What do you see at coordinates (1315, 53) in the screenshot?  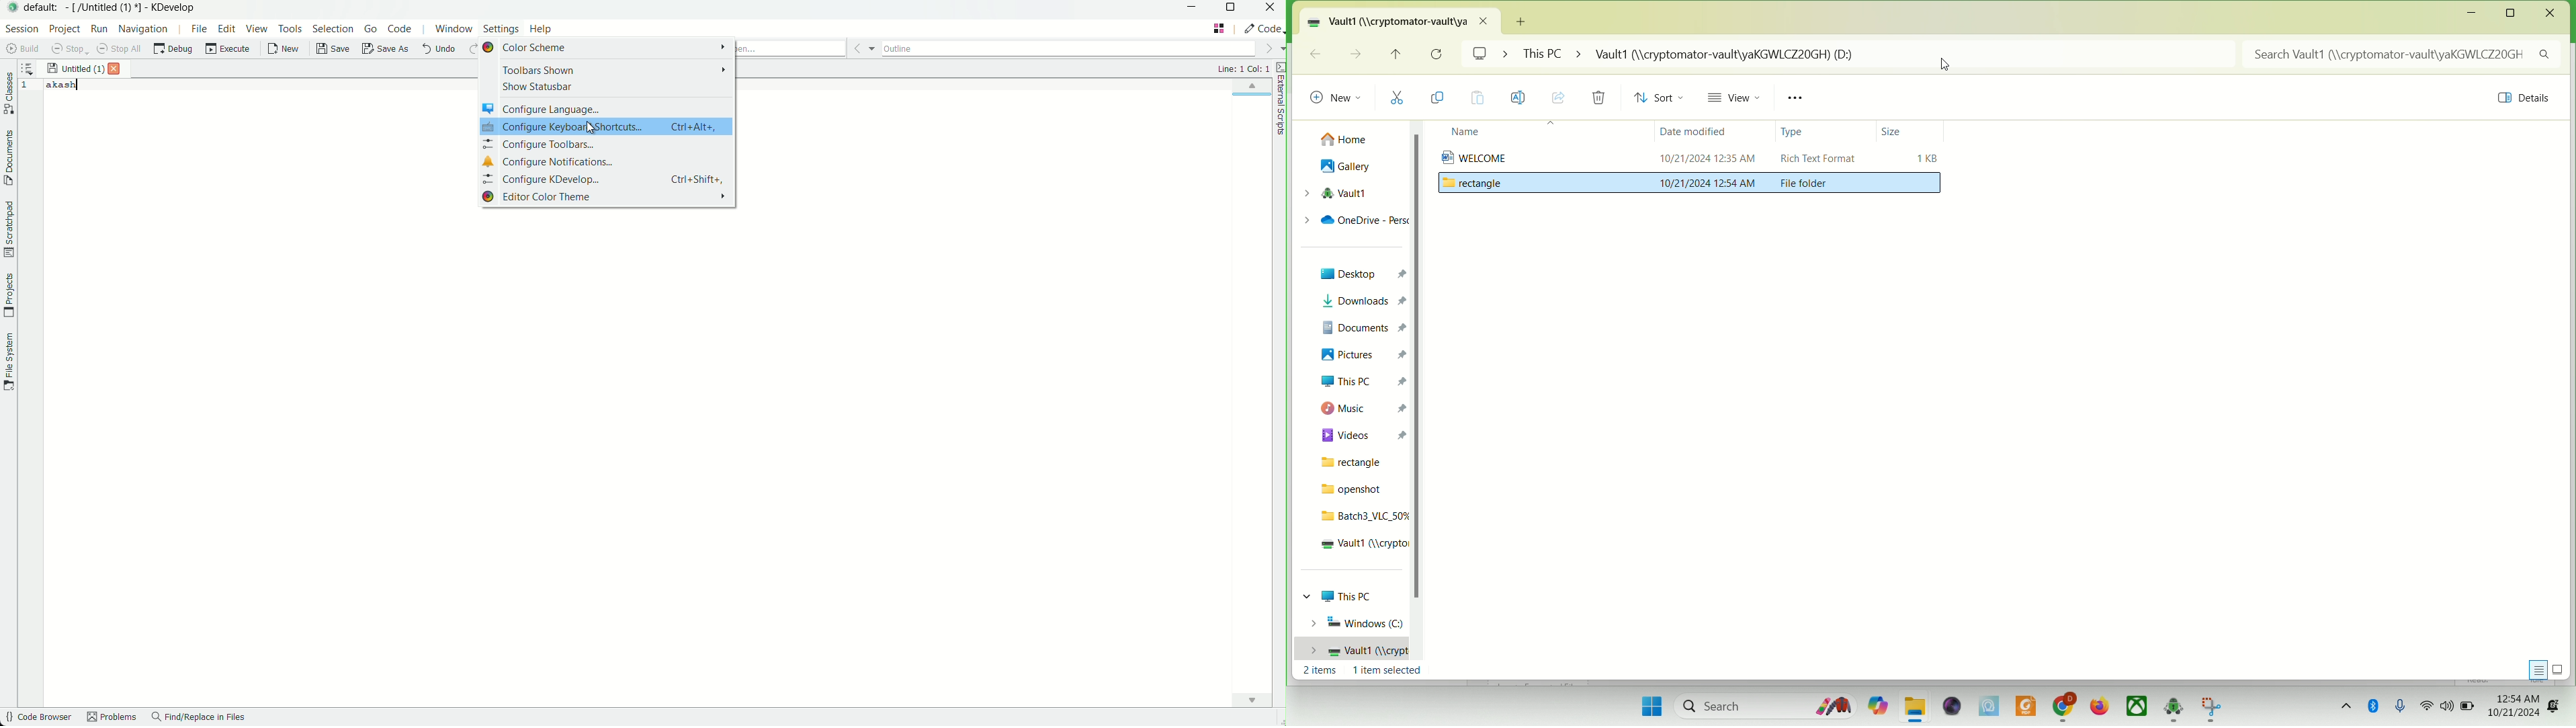 I see `go back` at bounding box center [1315, 53].